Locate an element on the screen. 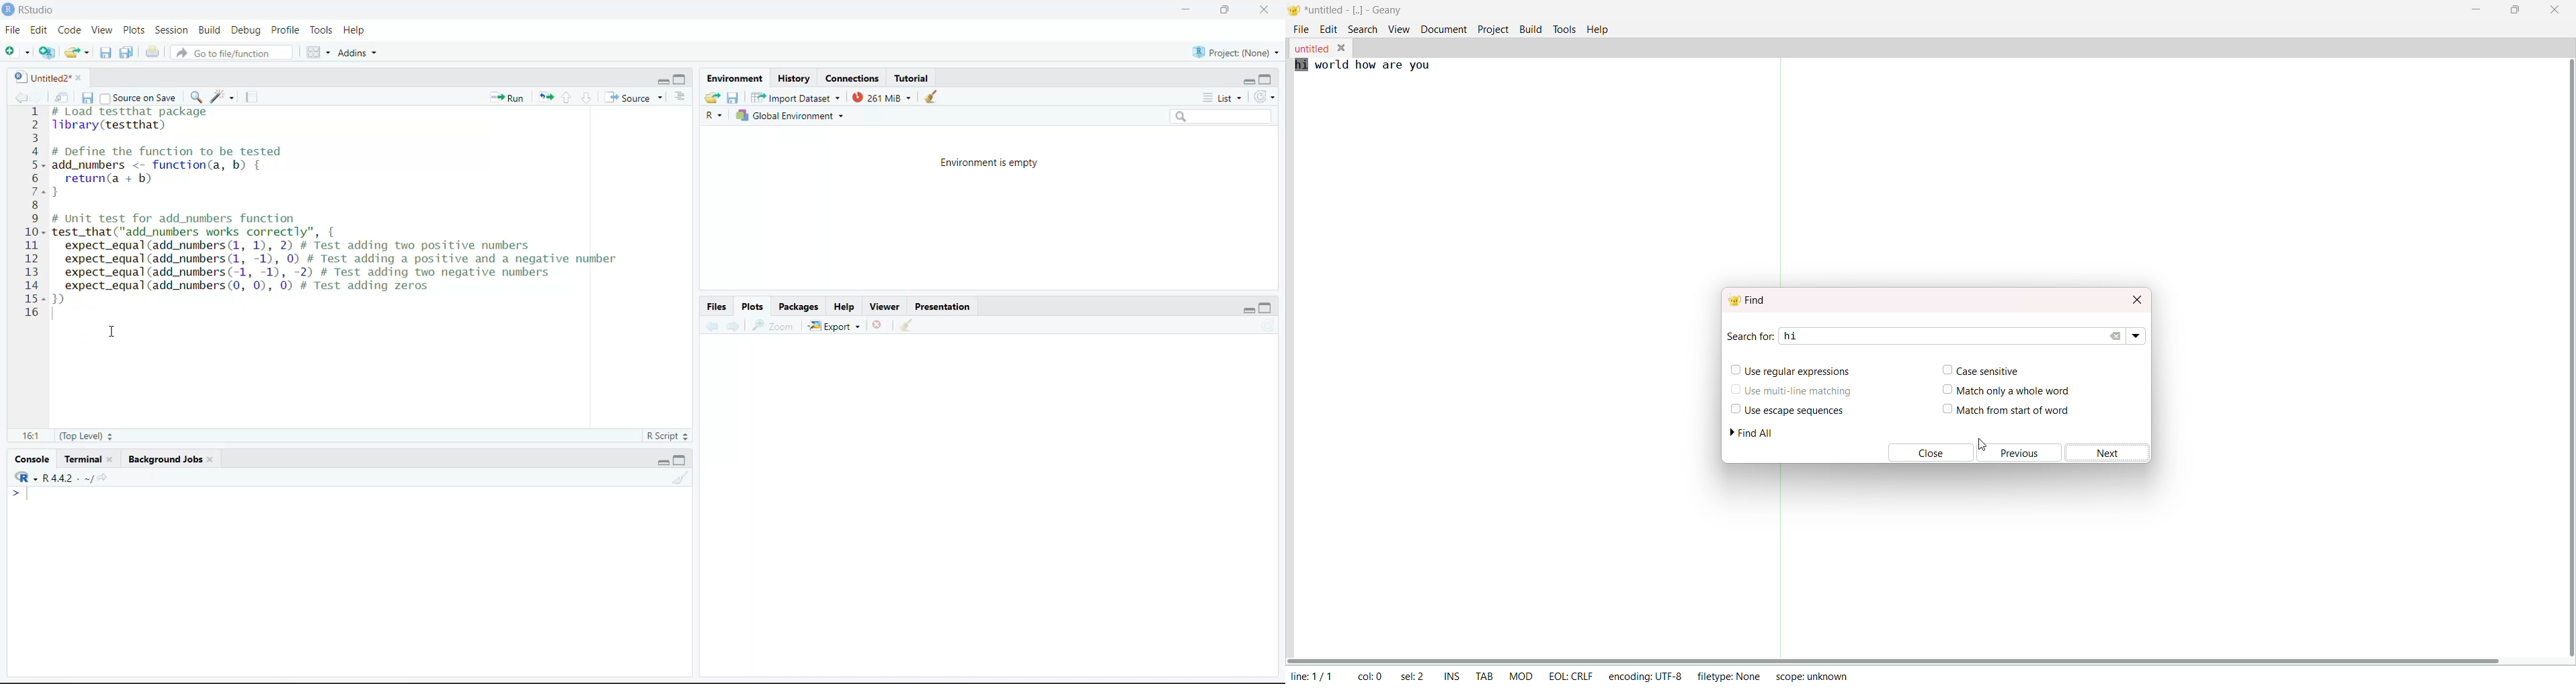  16:1 is located at coordinates (29, 435).